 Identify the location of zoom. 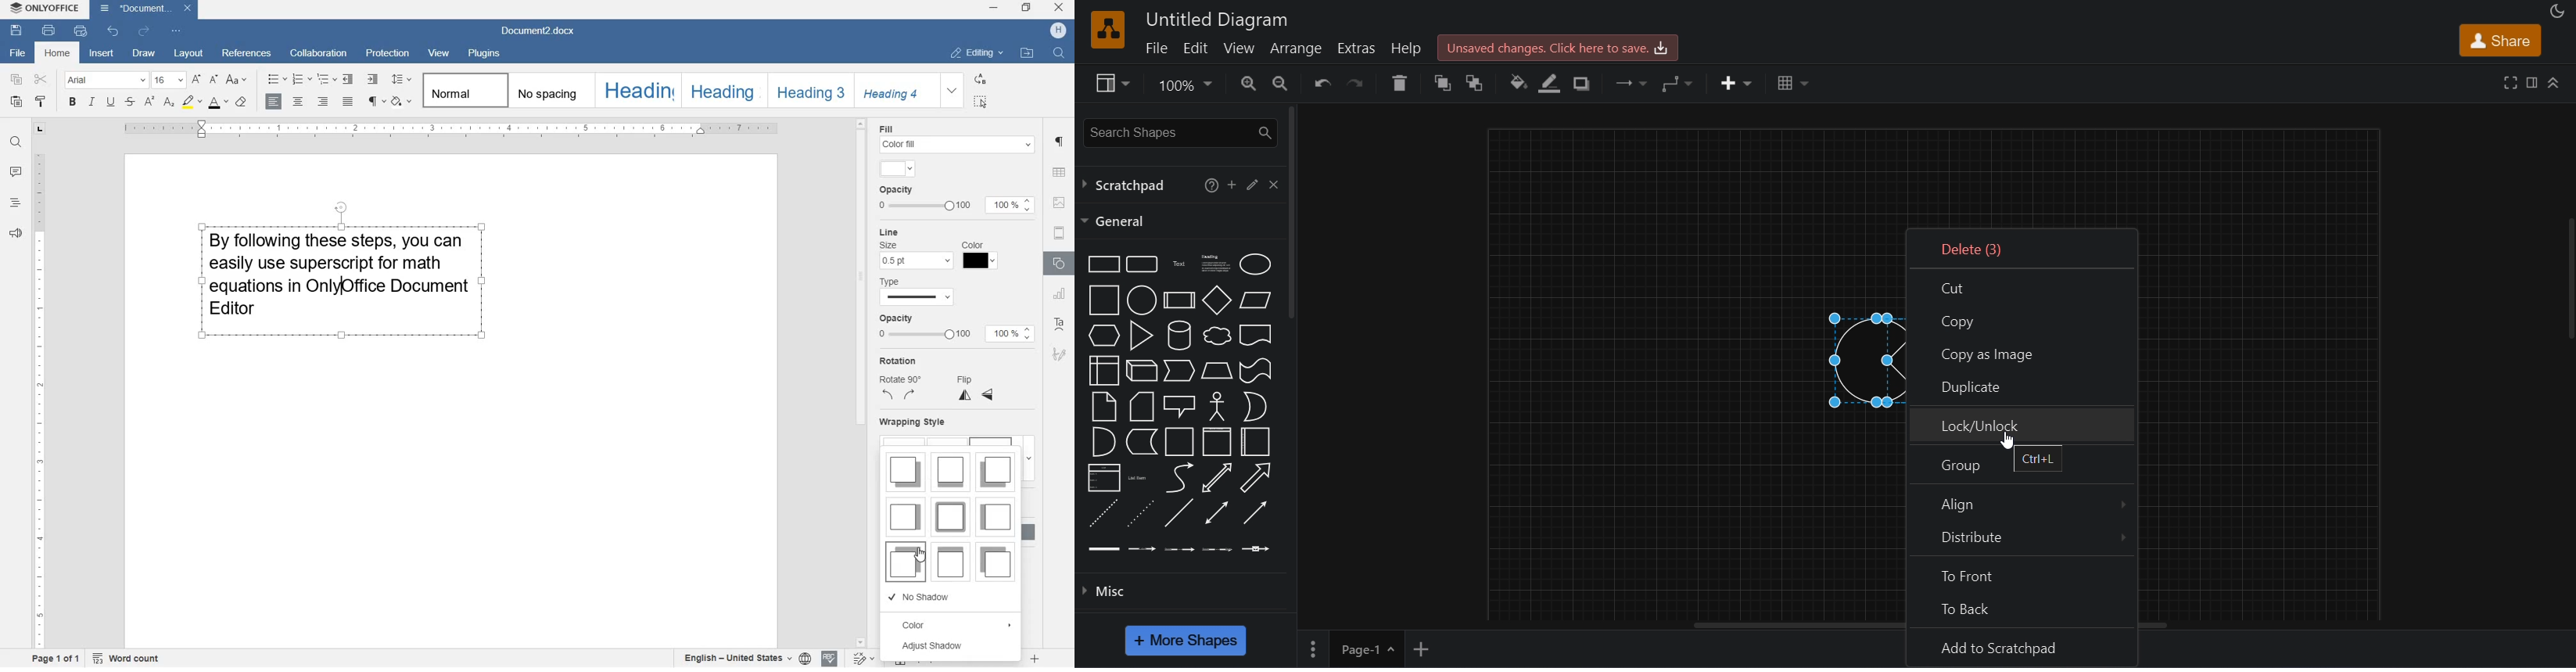
(1184, 87).